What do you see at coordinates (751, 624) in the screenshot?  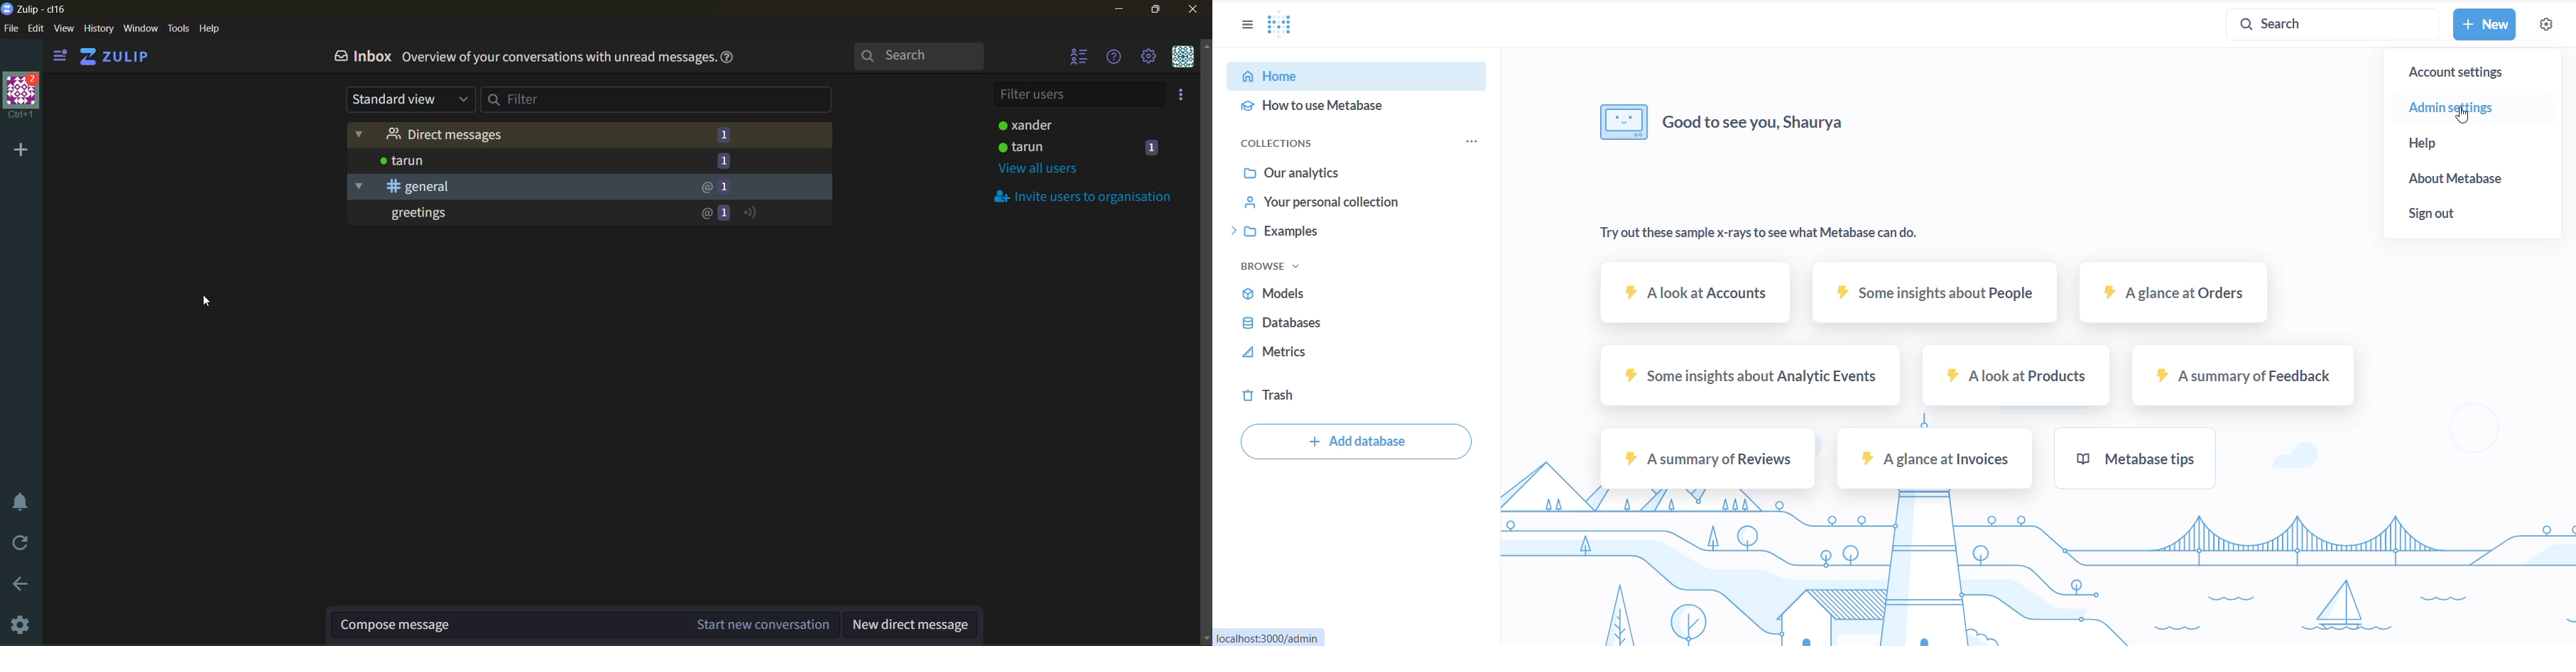 I see `Start new conversation` at bounding box center [751, 624].